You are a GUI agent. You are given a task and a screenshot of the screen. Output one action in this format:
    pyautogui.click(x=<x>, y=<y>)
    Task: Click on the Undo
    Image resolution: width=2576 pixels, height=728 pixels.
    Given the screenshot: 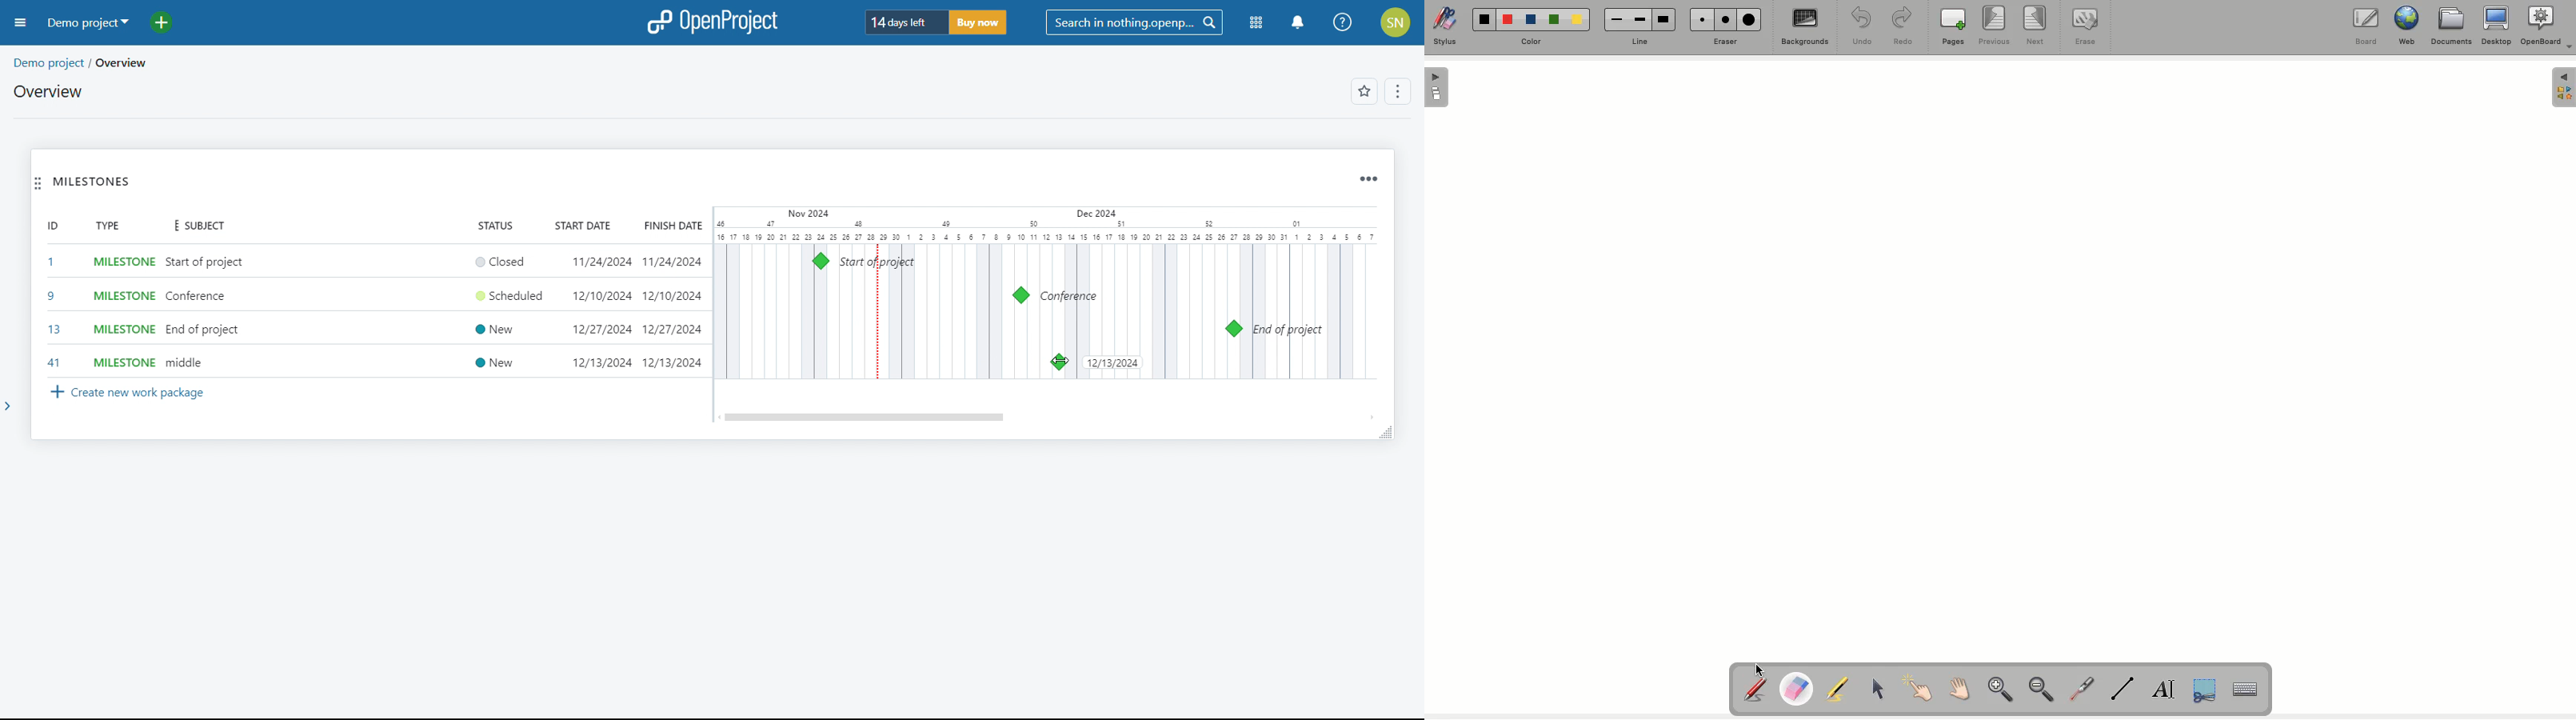 What is the action you would take?
    pyautogui.click(x=1860, y=26)
    